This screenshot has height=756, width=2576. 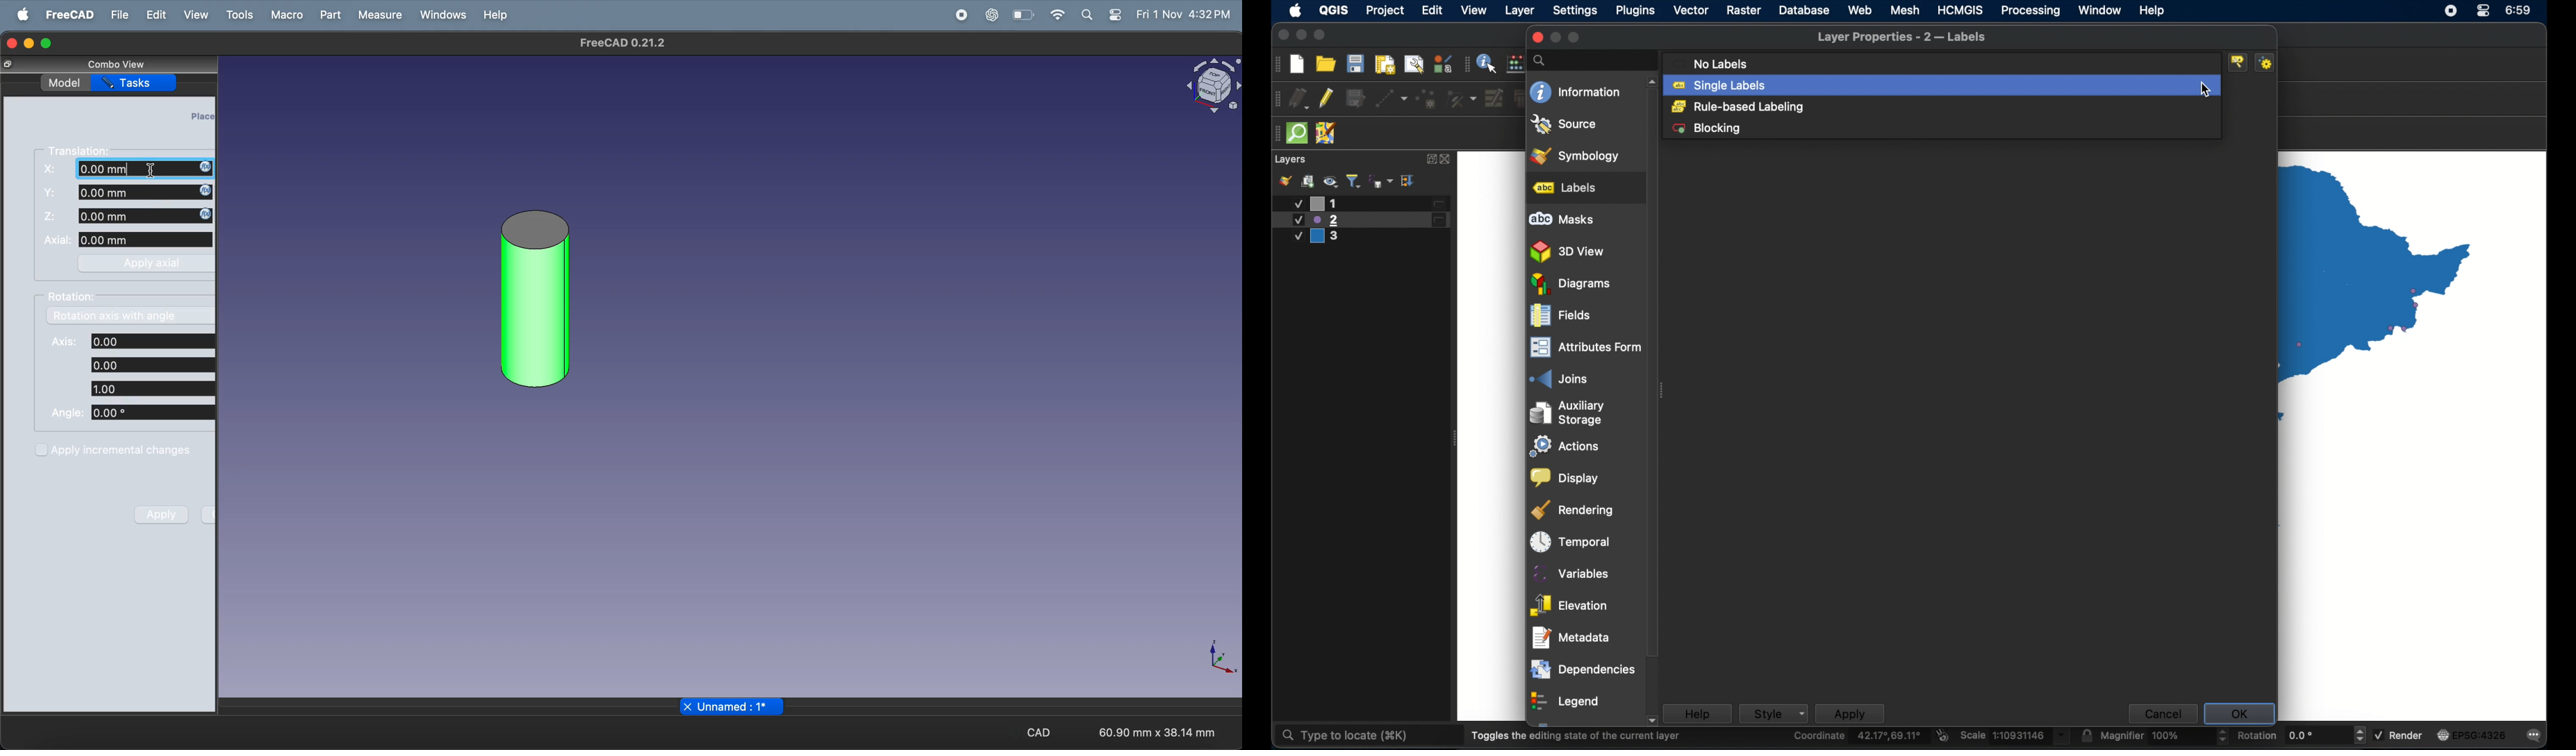 I want to click on Z:, so click(x=52, y=216).